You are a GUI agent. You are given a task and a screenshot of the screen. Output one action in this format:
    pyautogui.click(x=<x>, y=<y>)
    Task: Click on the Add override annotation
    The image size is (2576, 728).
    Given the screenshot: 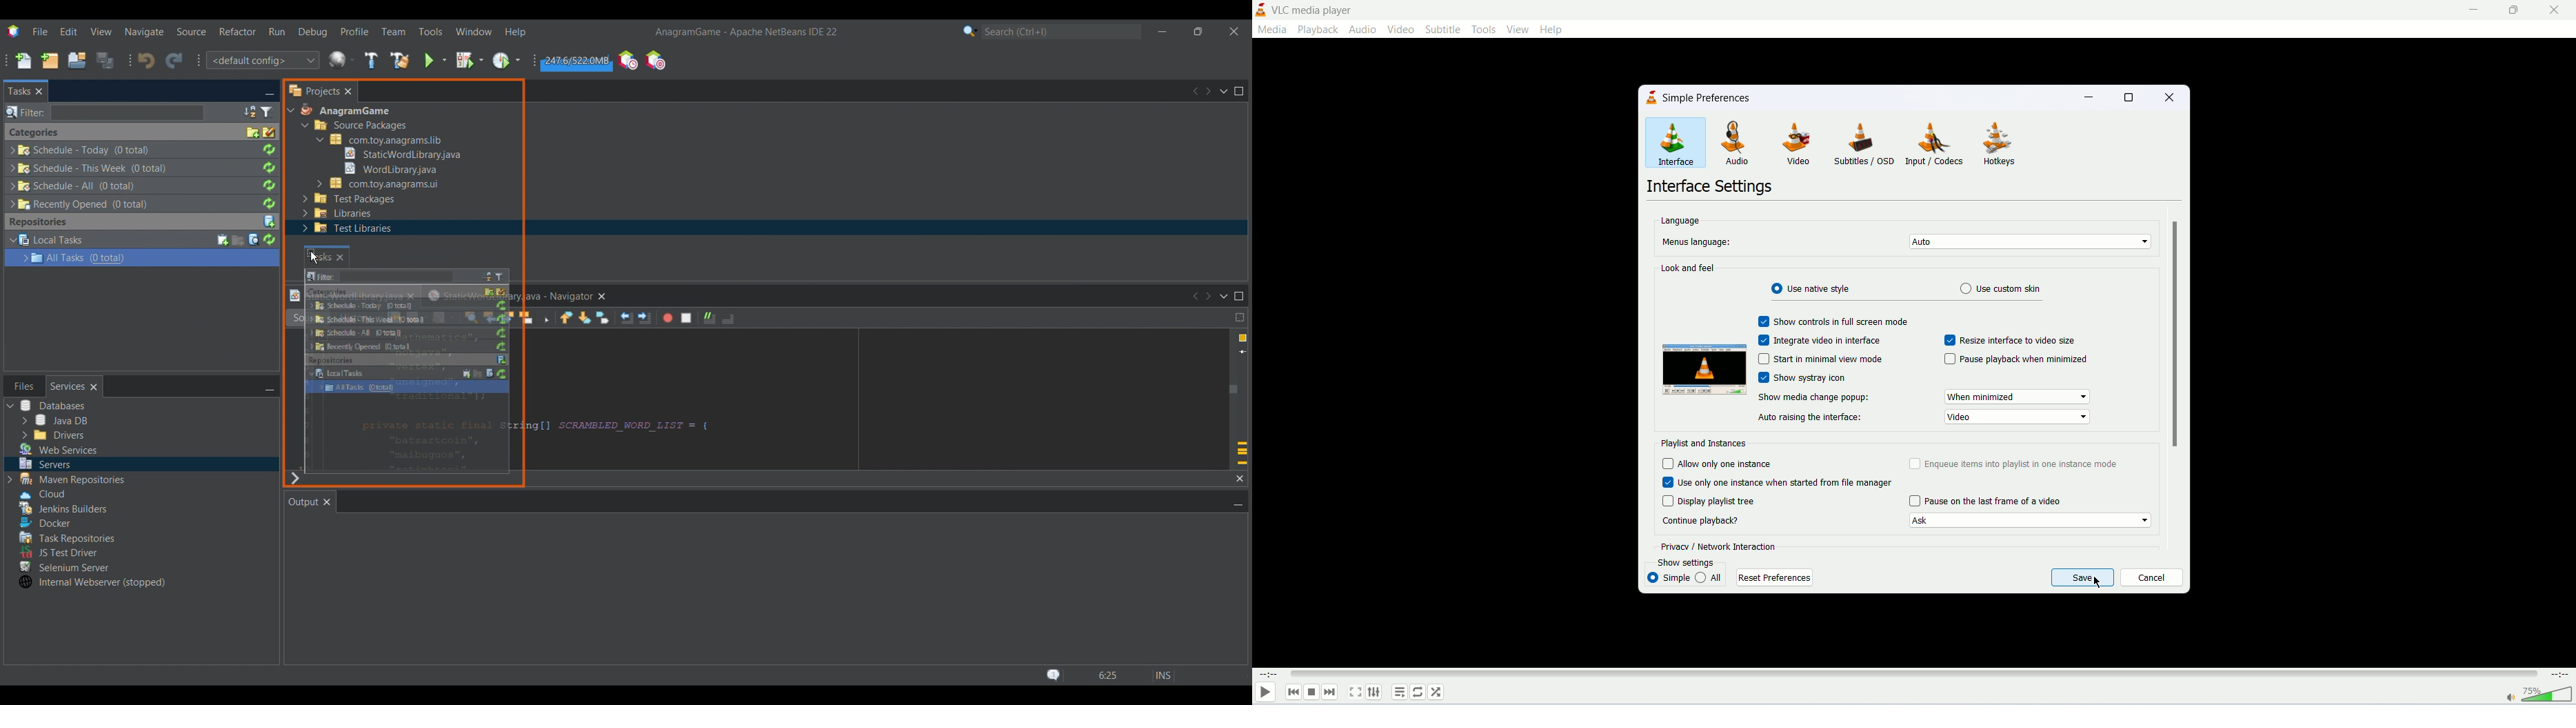 What is the action you would take?
    pyautogui.click(x=1242, y=454)
    